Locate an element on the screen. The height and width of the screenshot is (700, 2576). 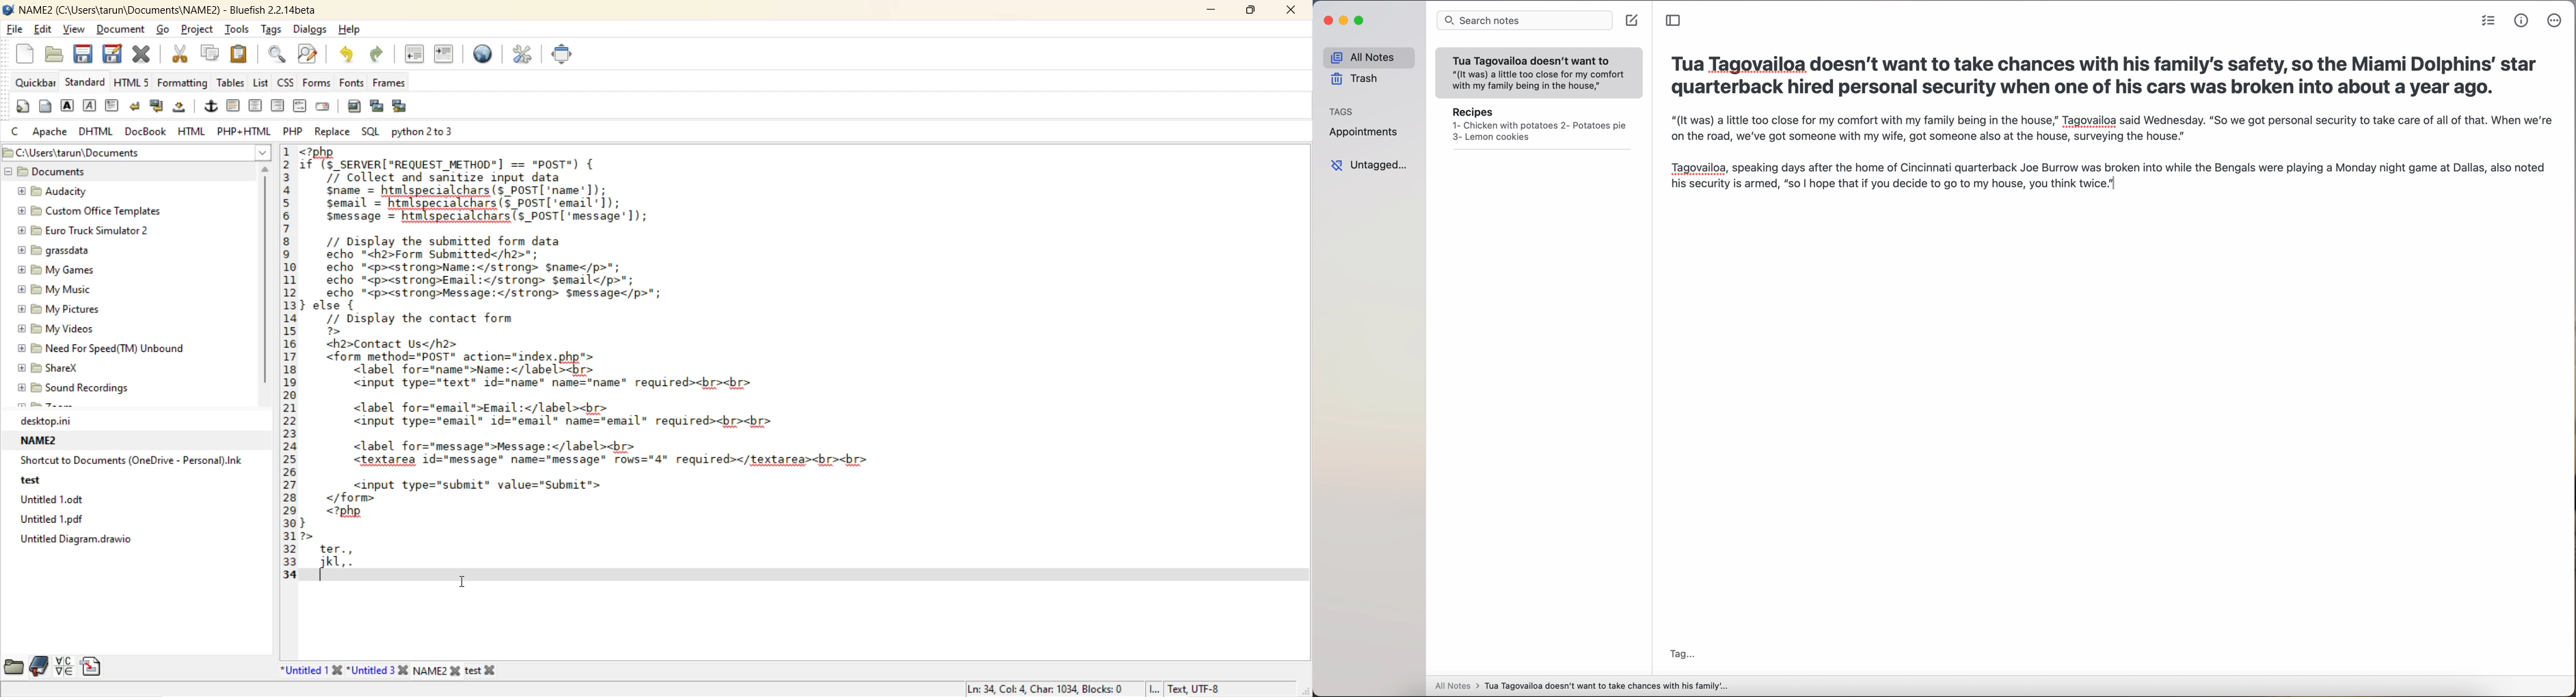
paragraph is located at coordinates (114, 107).